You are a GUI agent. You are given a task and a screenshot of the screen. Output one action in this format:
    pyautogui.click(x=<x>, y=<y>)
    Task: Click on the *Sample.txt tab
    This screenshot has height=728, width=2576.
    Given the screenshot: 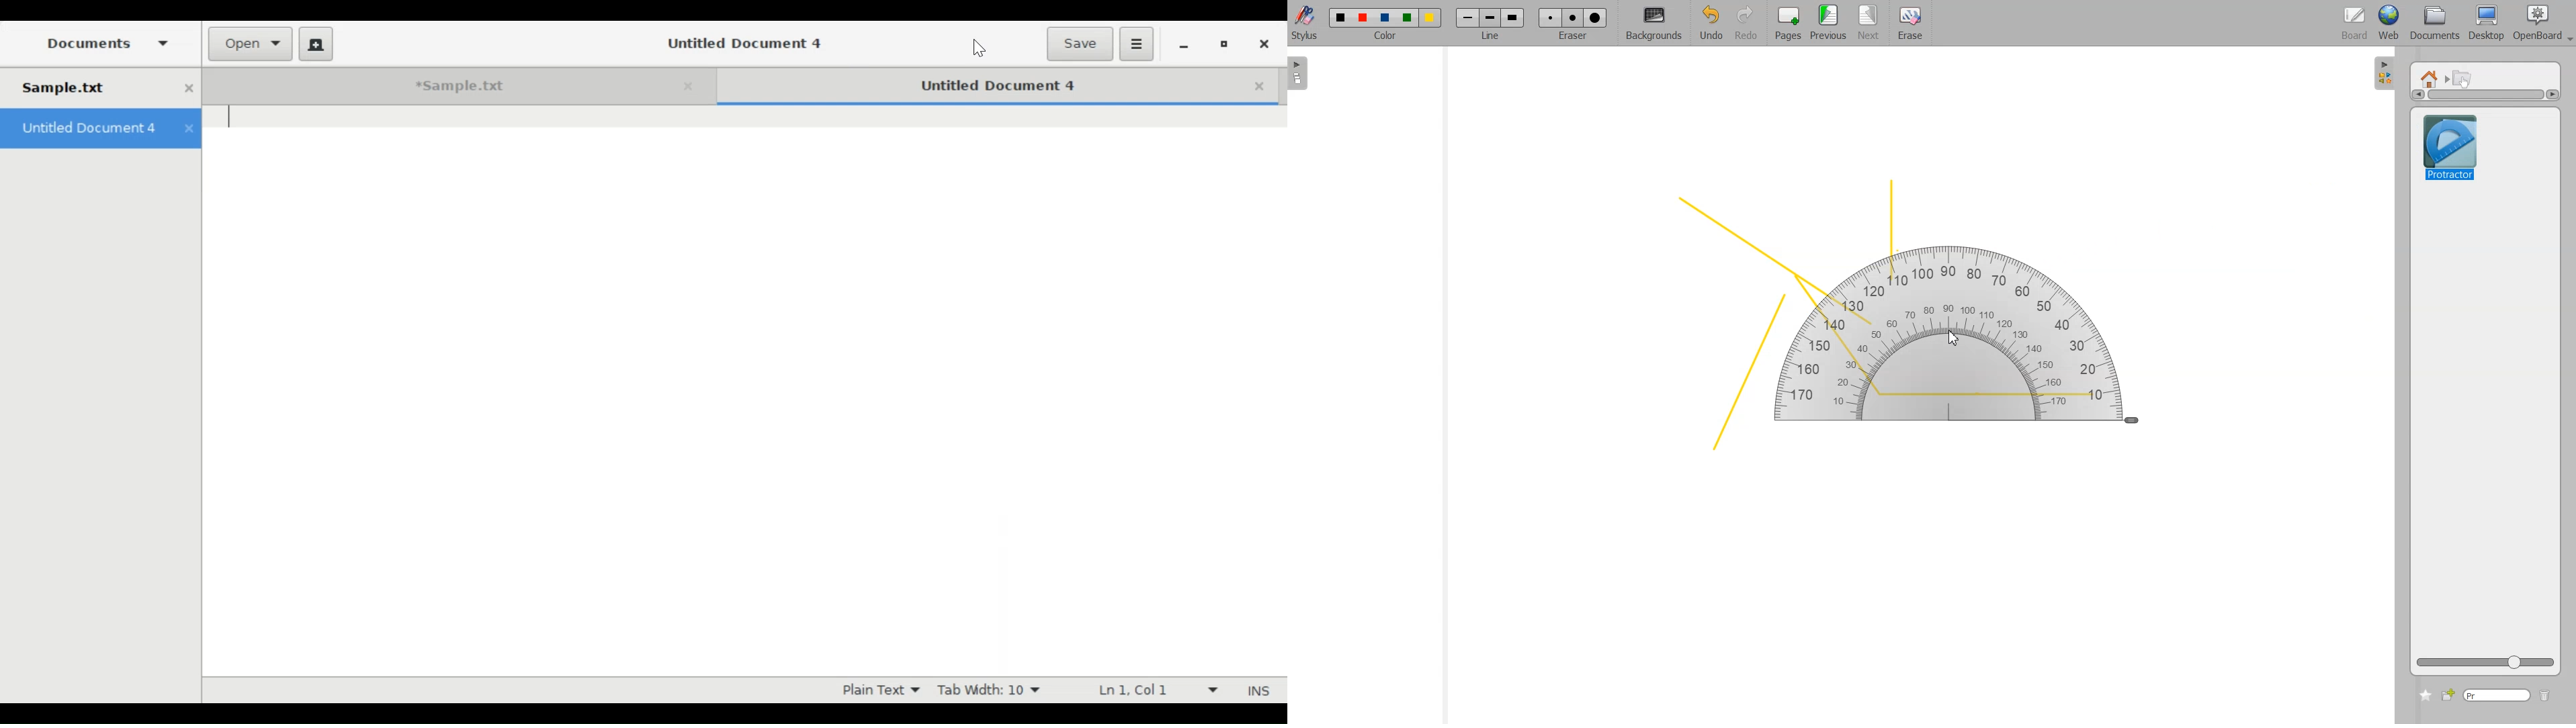 What is the action you would take?
    pyautogui.click(x=436, y=86)
    